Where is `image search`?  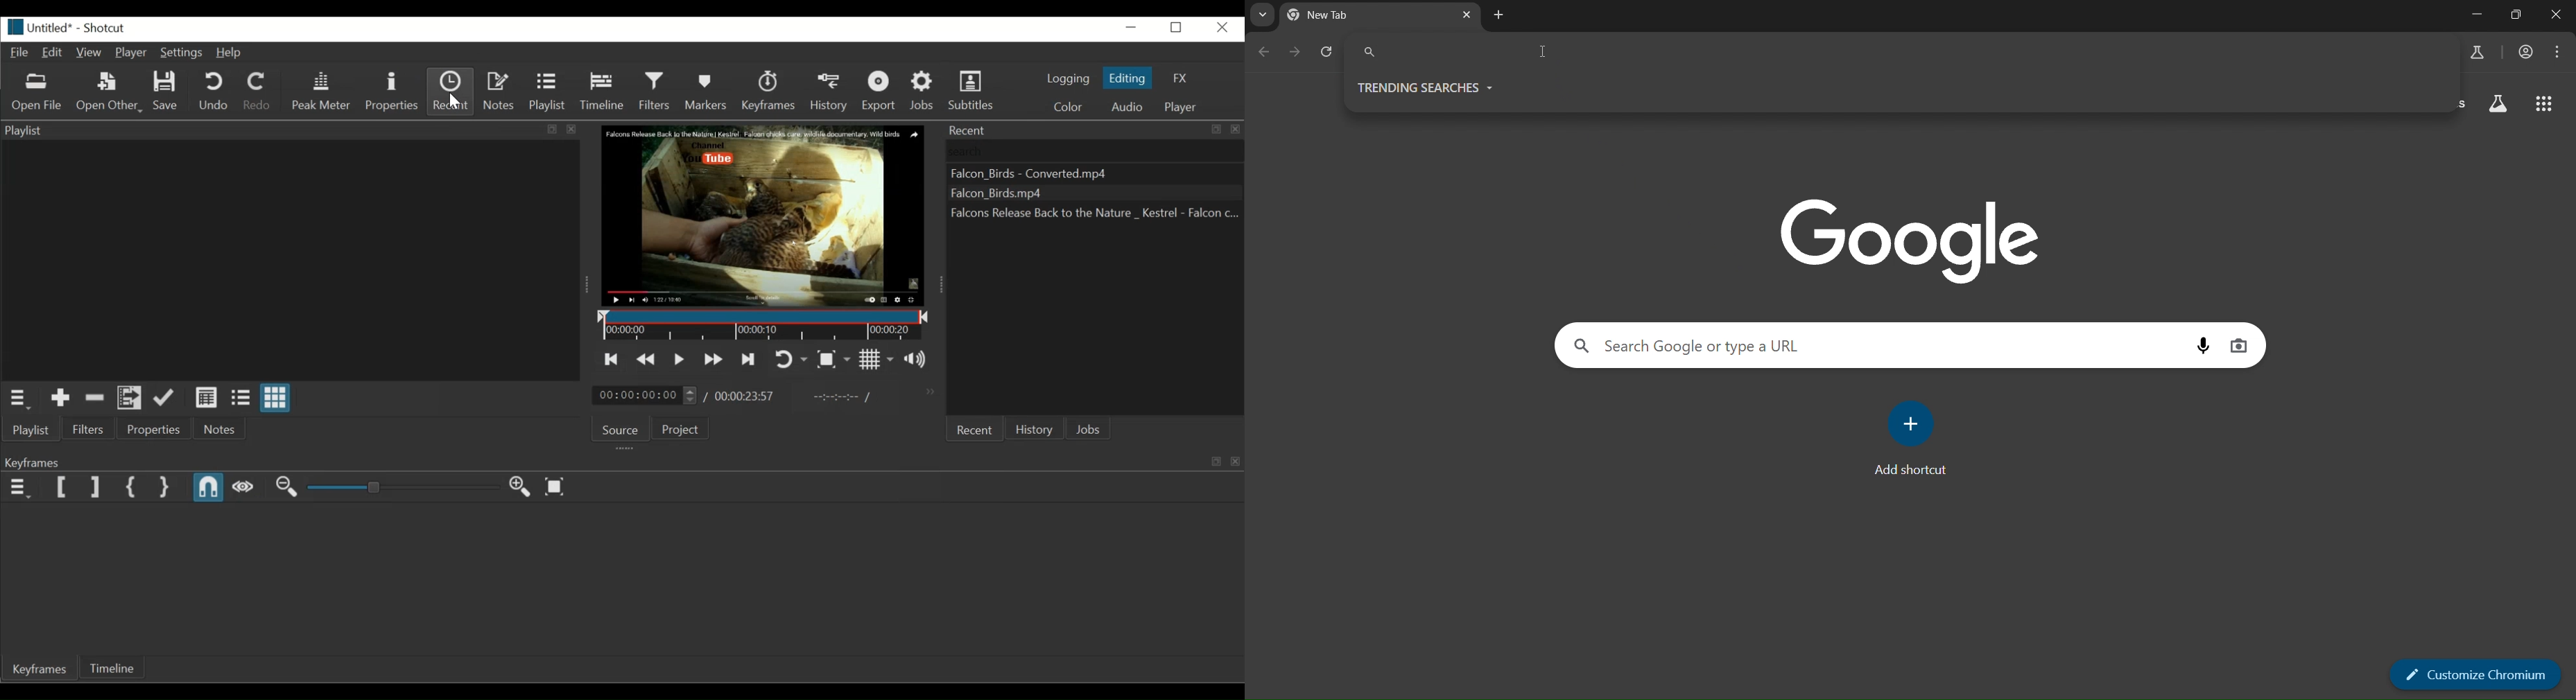
image search is located at coordinates (2240, 345).